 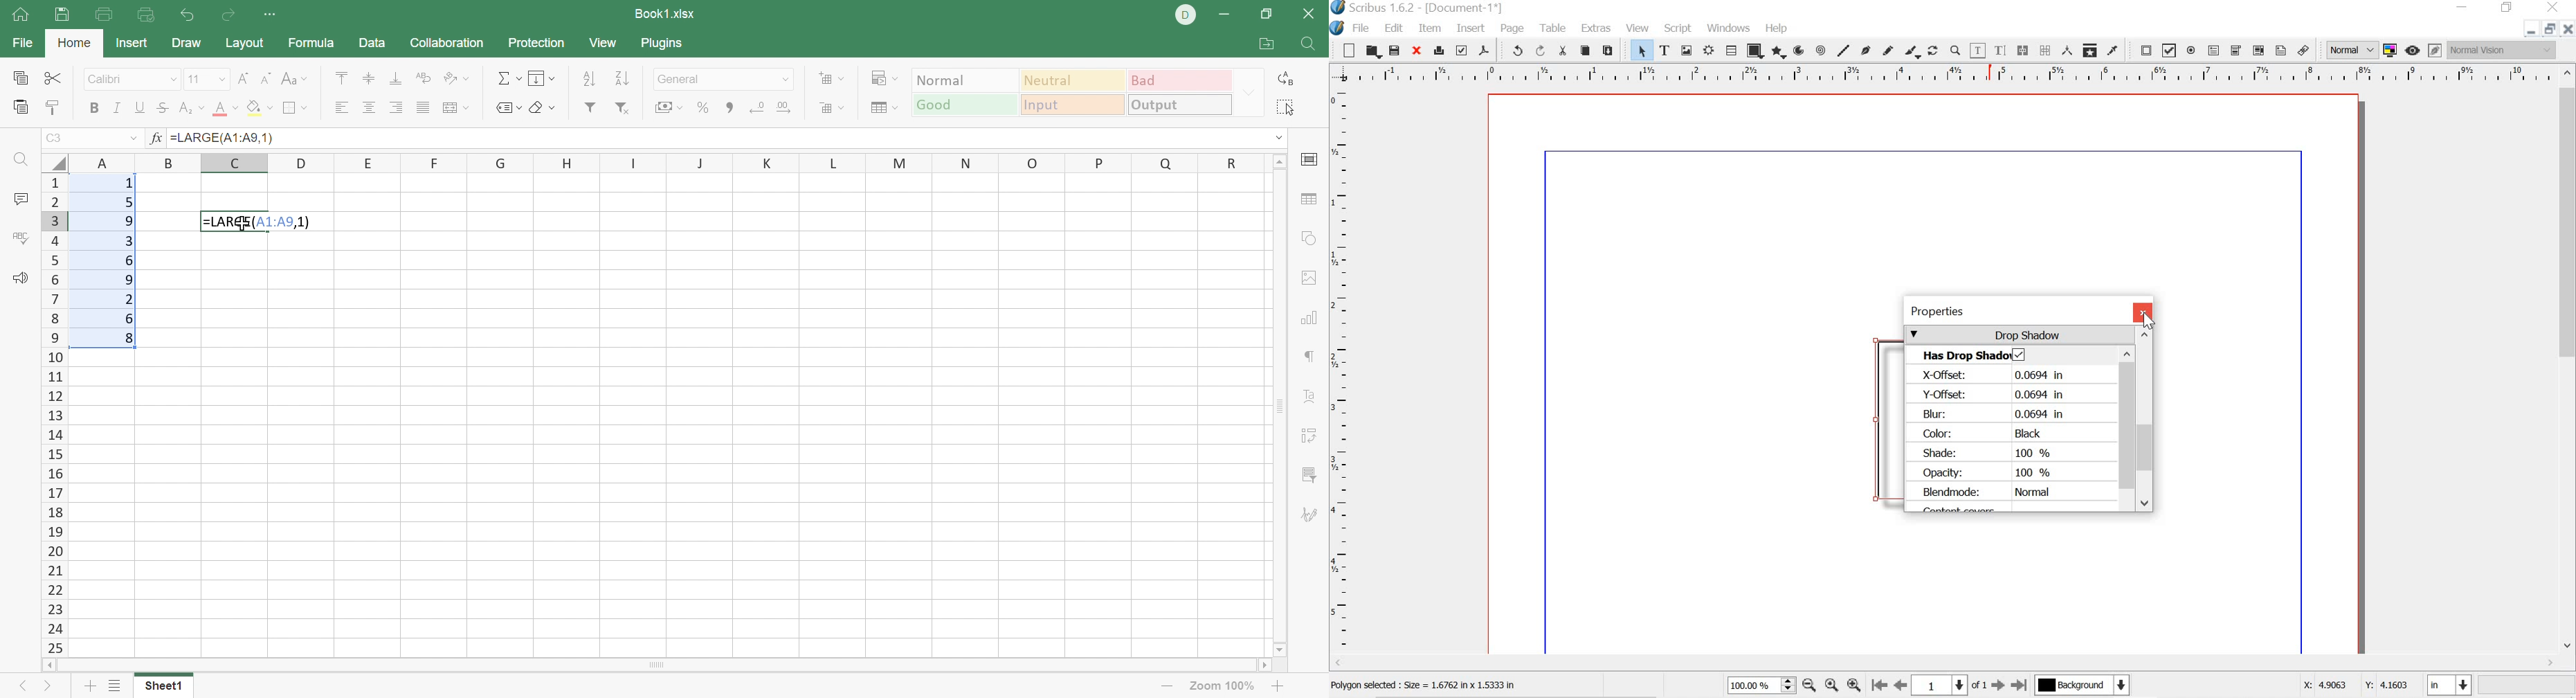 What do you see at coordinates (666, 162) in the screenshot?
I see `Column names` at bounding box center [666, 162].